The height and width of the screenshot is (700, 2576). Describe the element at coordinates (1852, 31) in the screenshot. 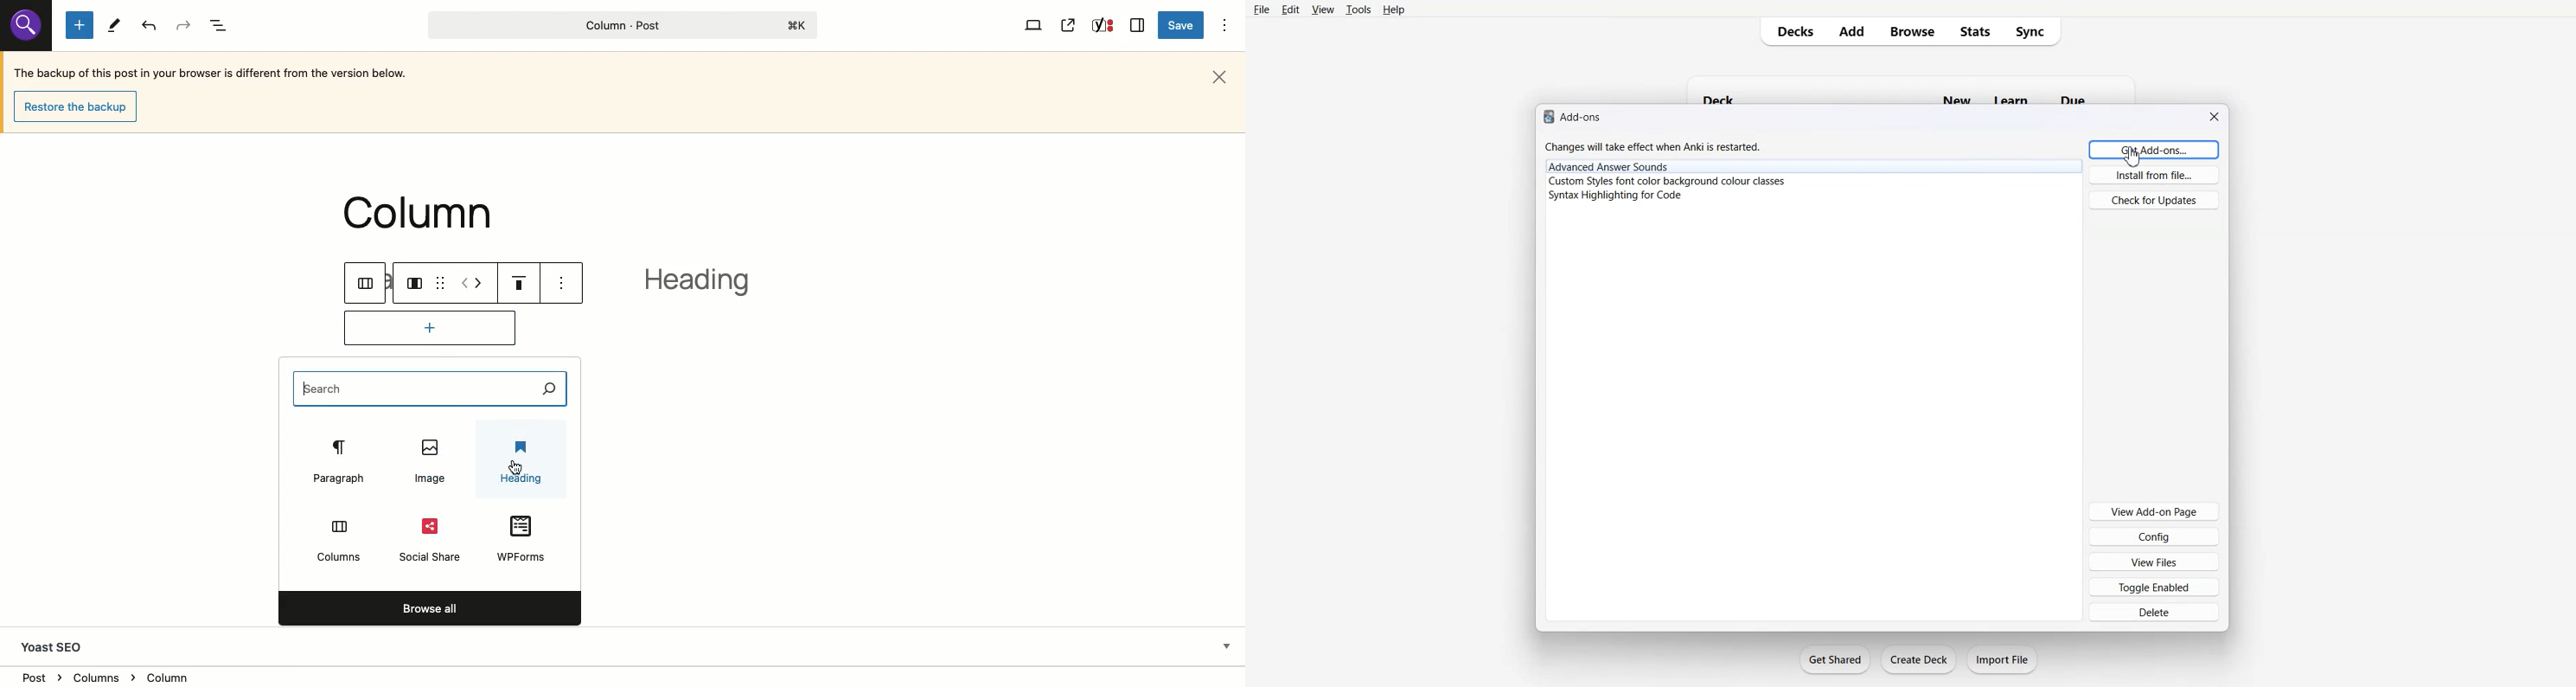

I see `Add` at that location.